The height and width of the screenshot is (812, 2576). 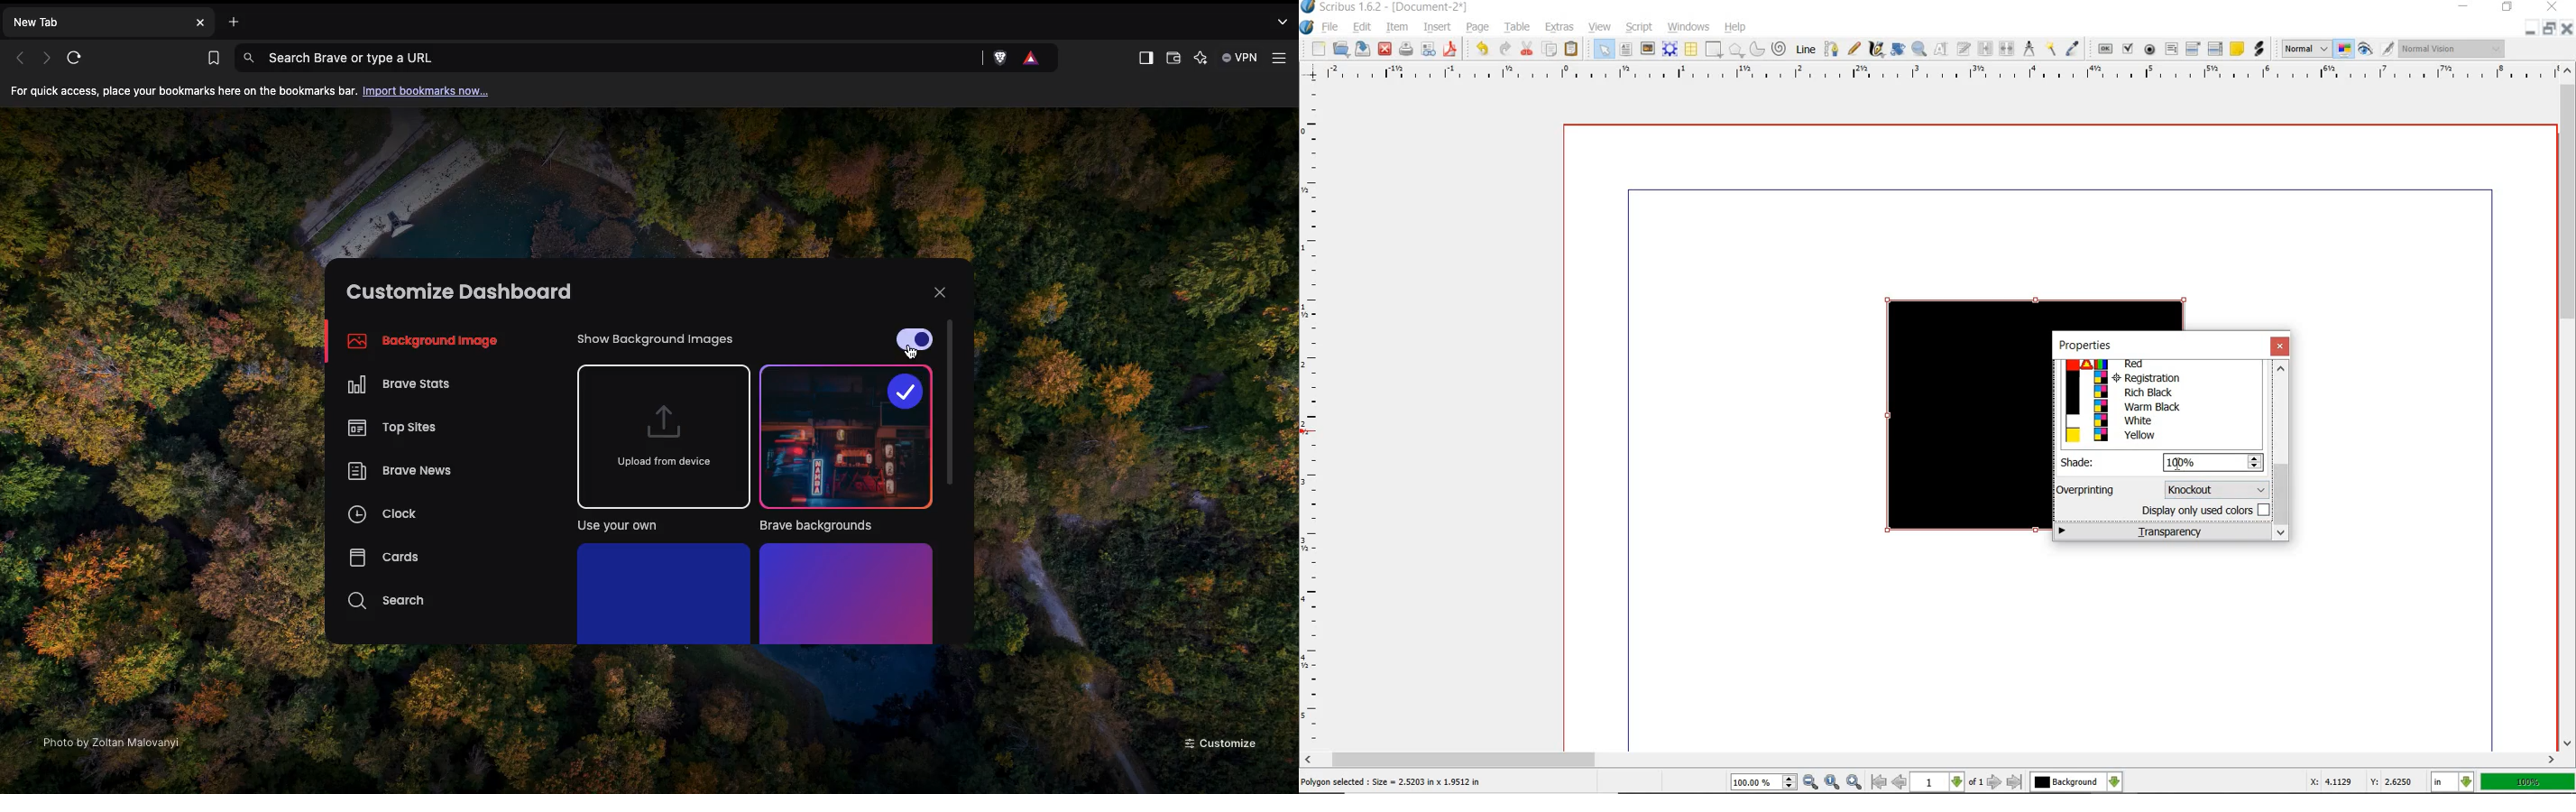 What do you see at coordinates (2156, 365) in the screenshot?
I see `Red` at bounding box center [2156, 365].